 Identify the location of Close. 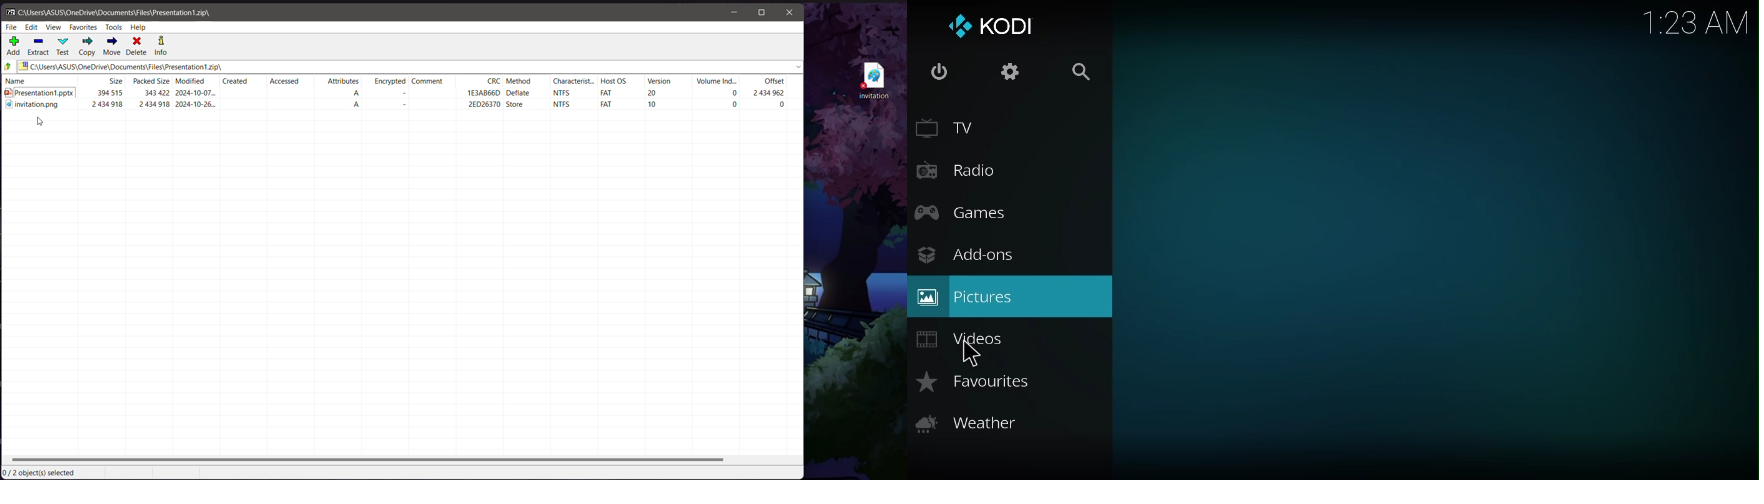
(789, 13).